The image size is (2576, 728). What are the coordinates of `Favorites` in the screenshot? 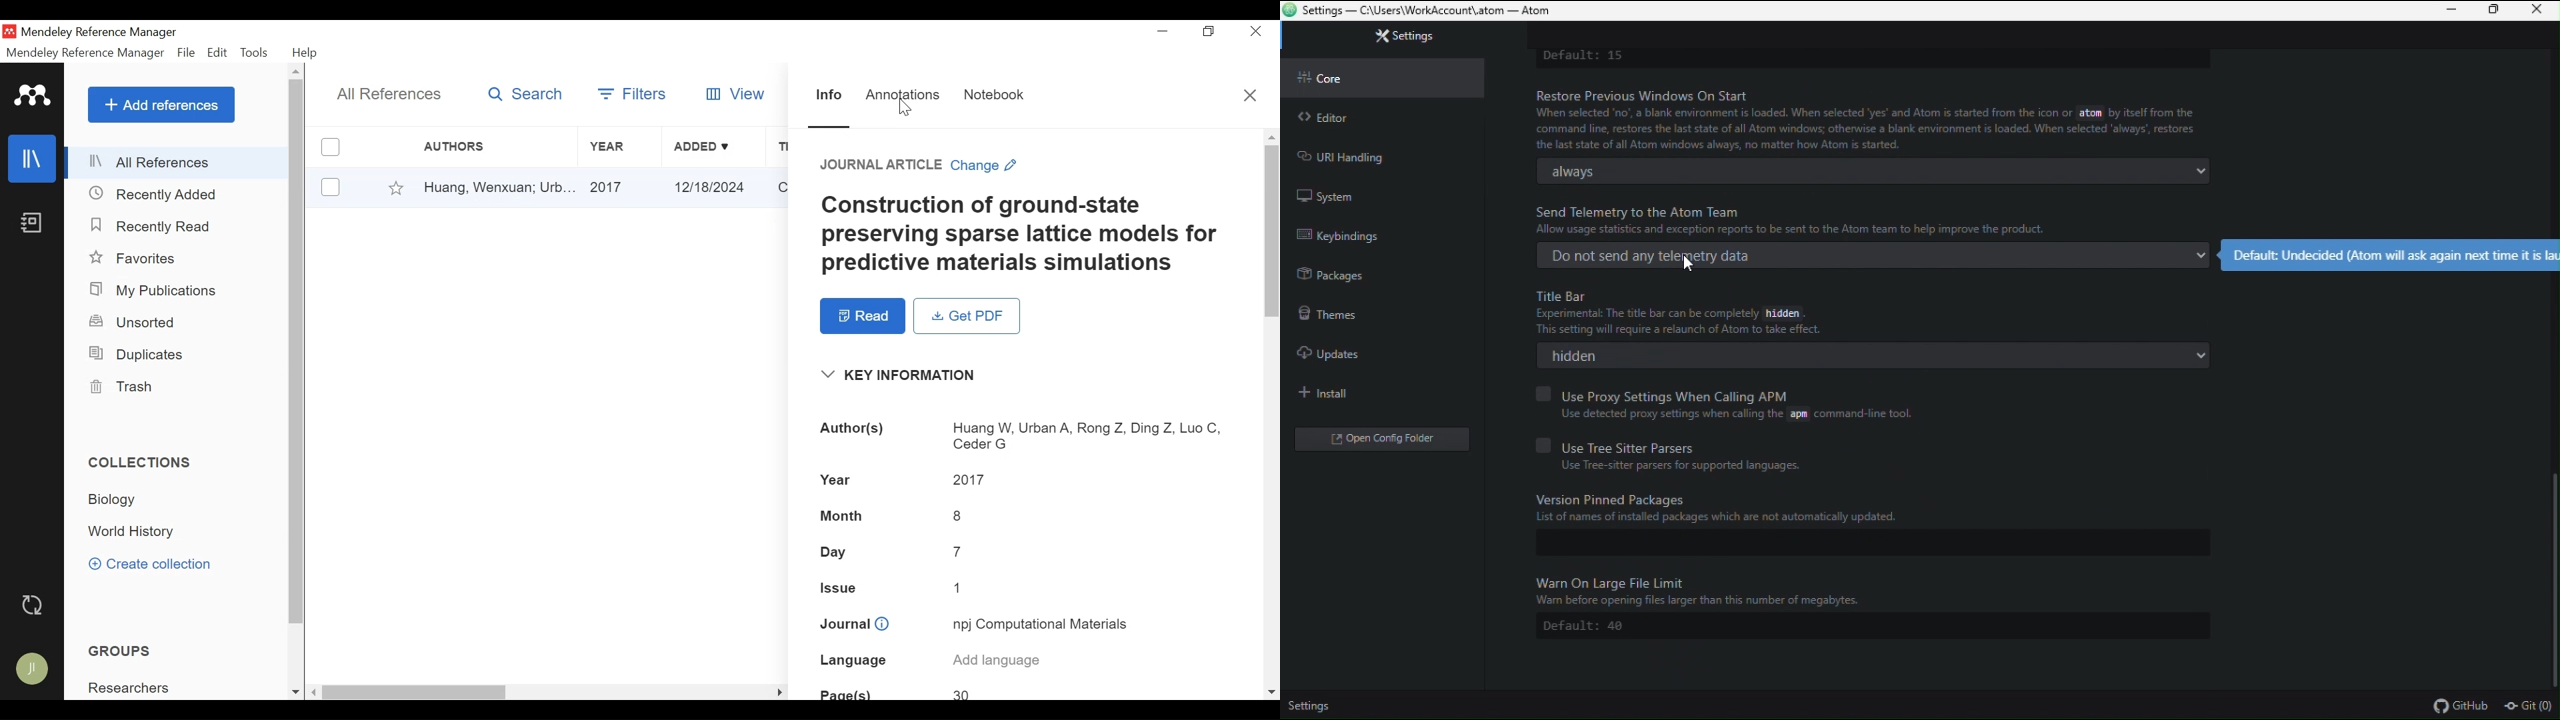 It's located at (397, 188).